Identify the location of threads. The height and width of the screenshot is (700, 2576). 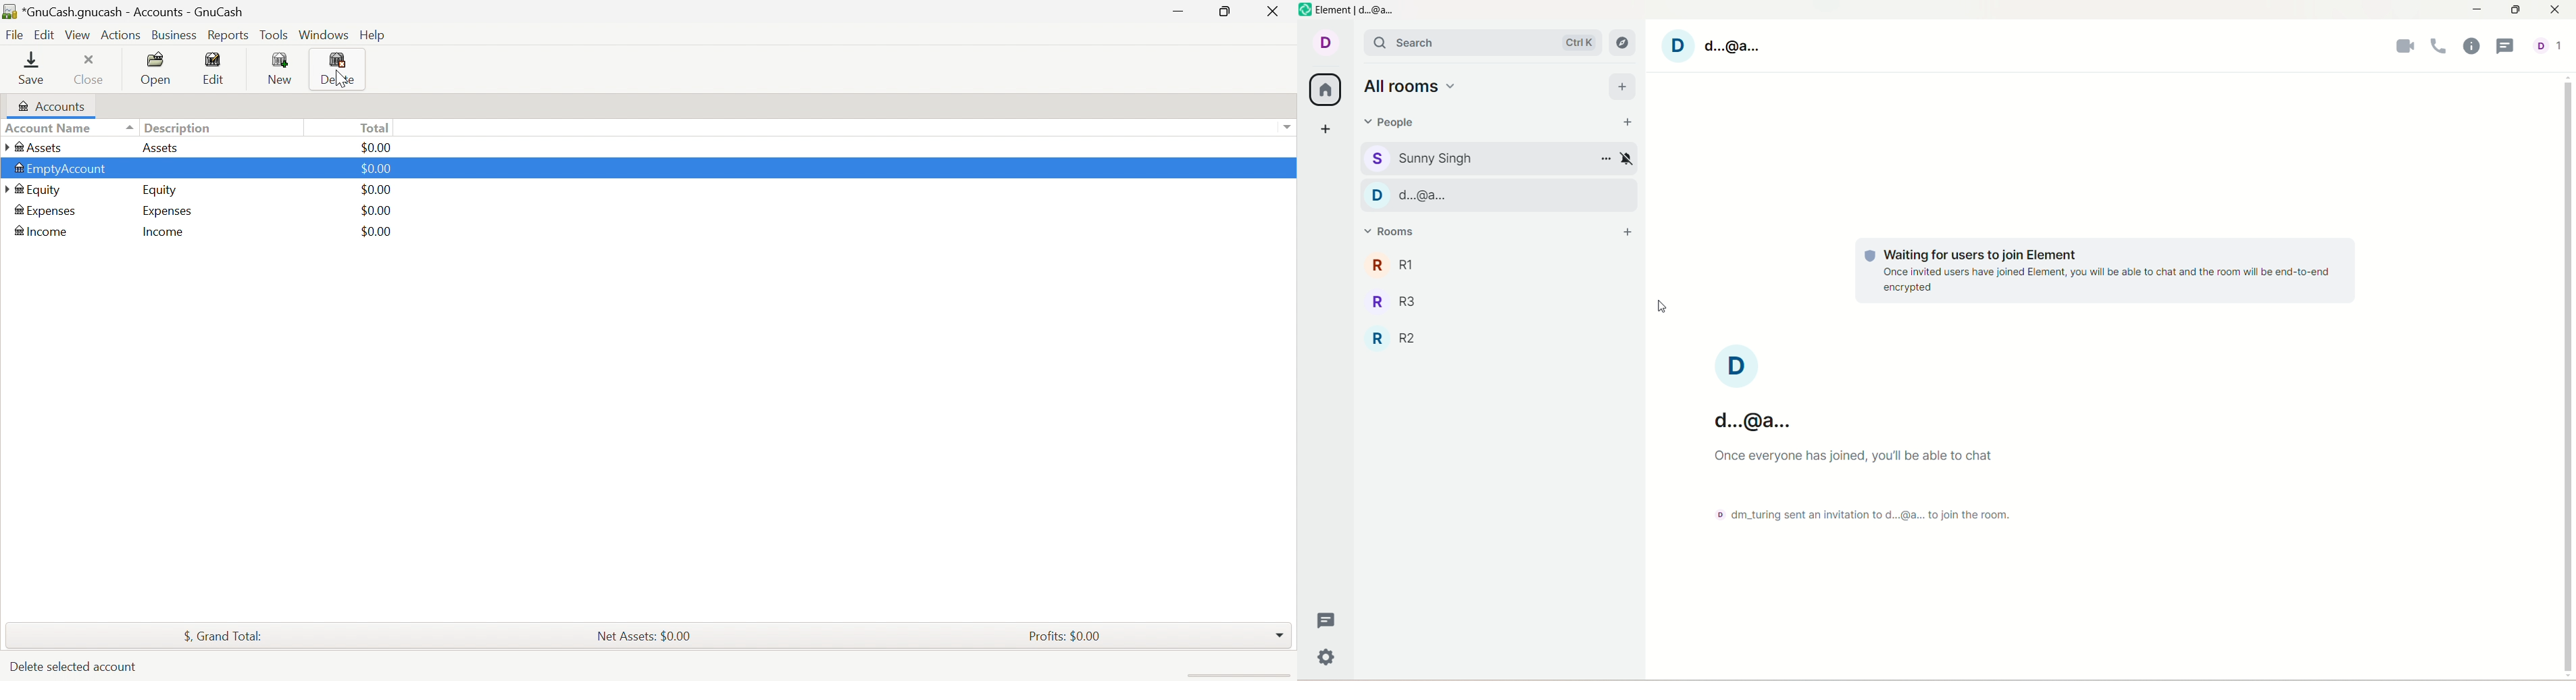
(1328, 619).